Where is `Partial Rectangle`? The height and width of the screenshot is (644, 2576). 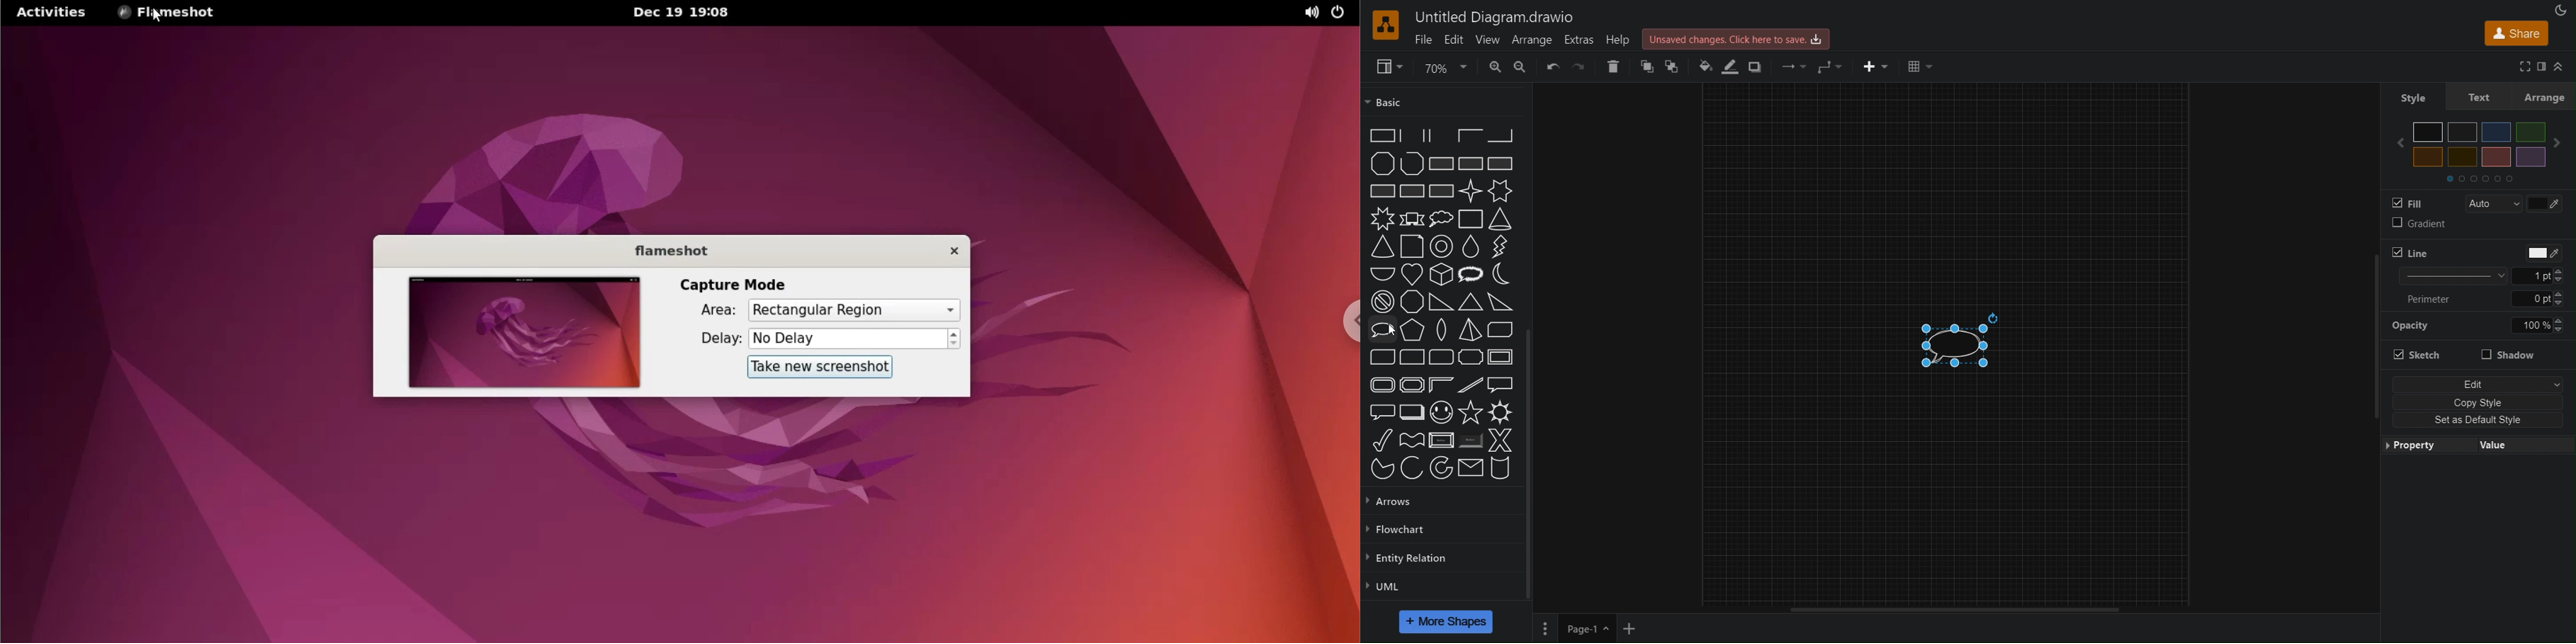 Partial Rectangle is located at coordinates (1439, 136).